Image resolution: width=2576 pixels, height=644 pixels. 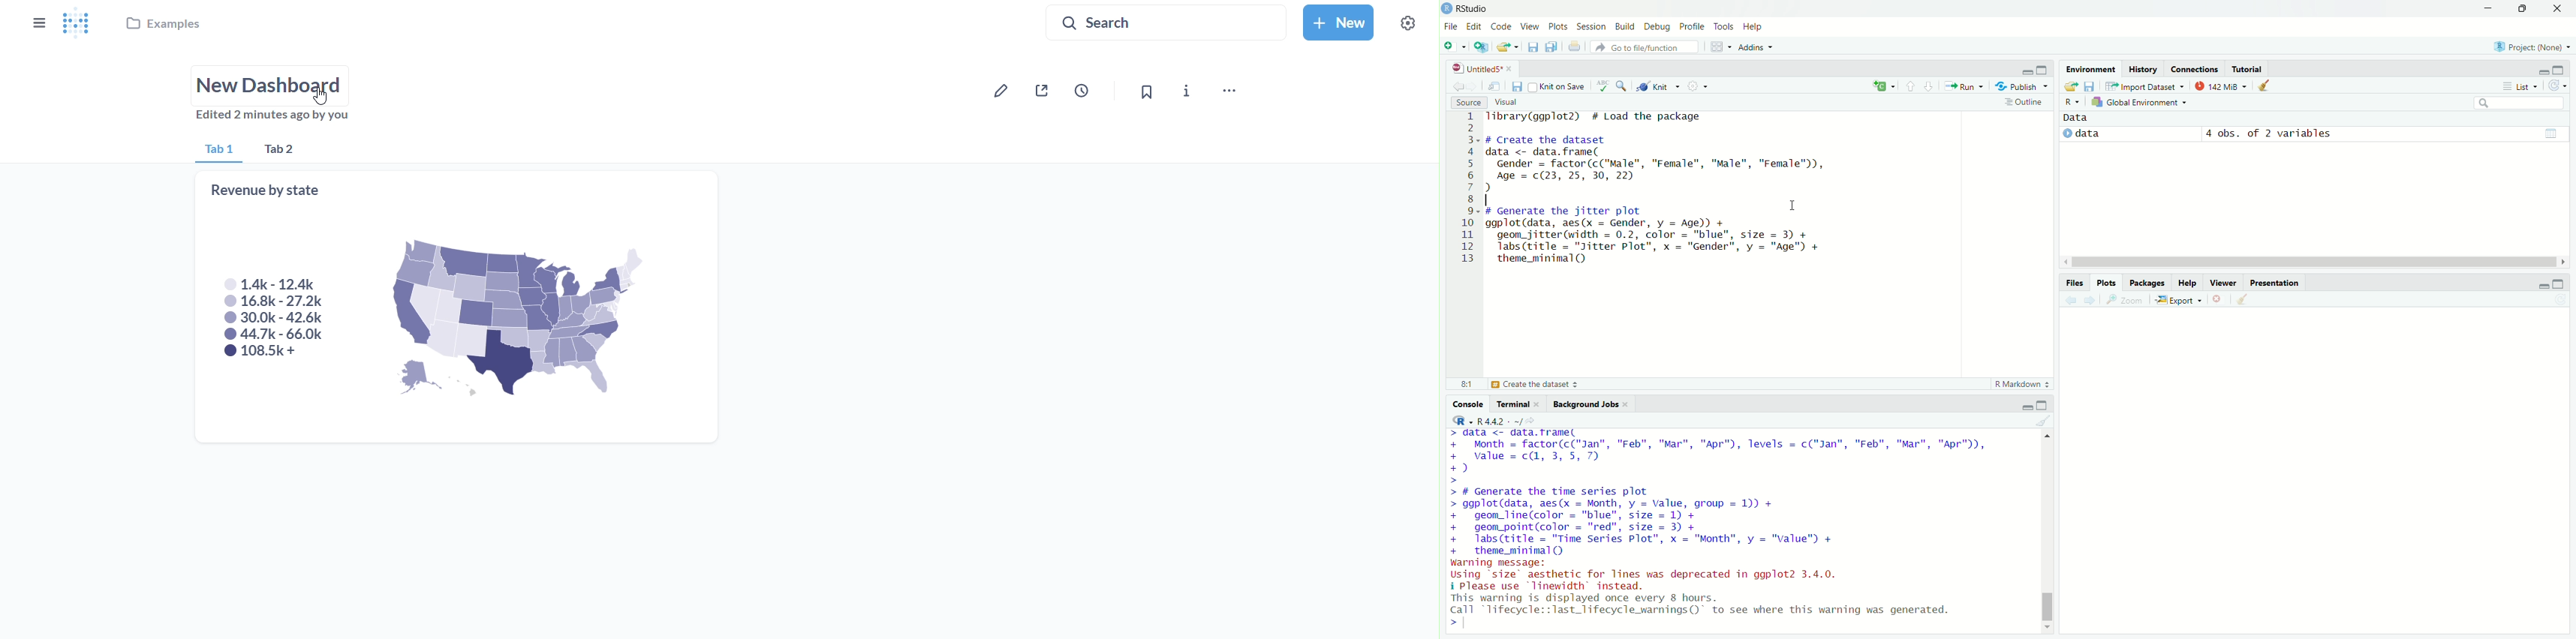 What do you see at coordinates (1451, 480) in the screenshot?
I see `prompt cuursor` at bounding box center [1451, 480].